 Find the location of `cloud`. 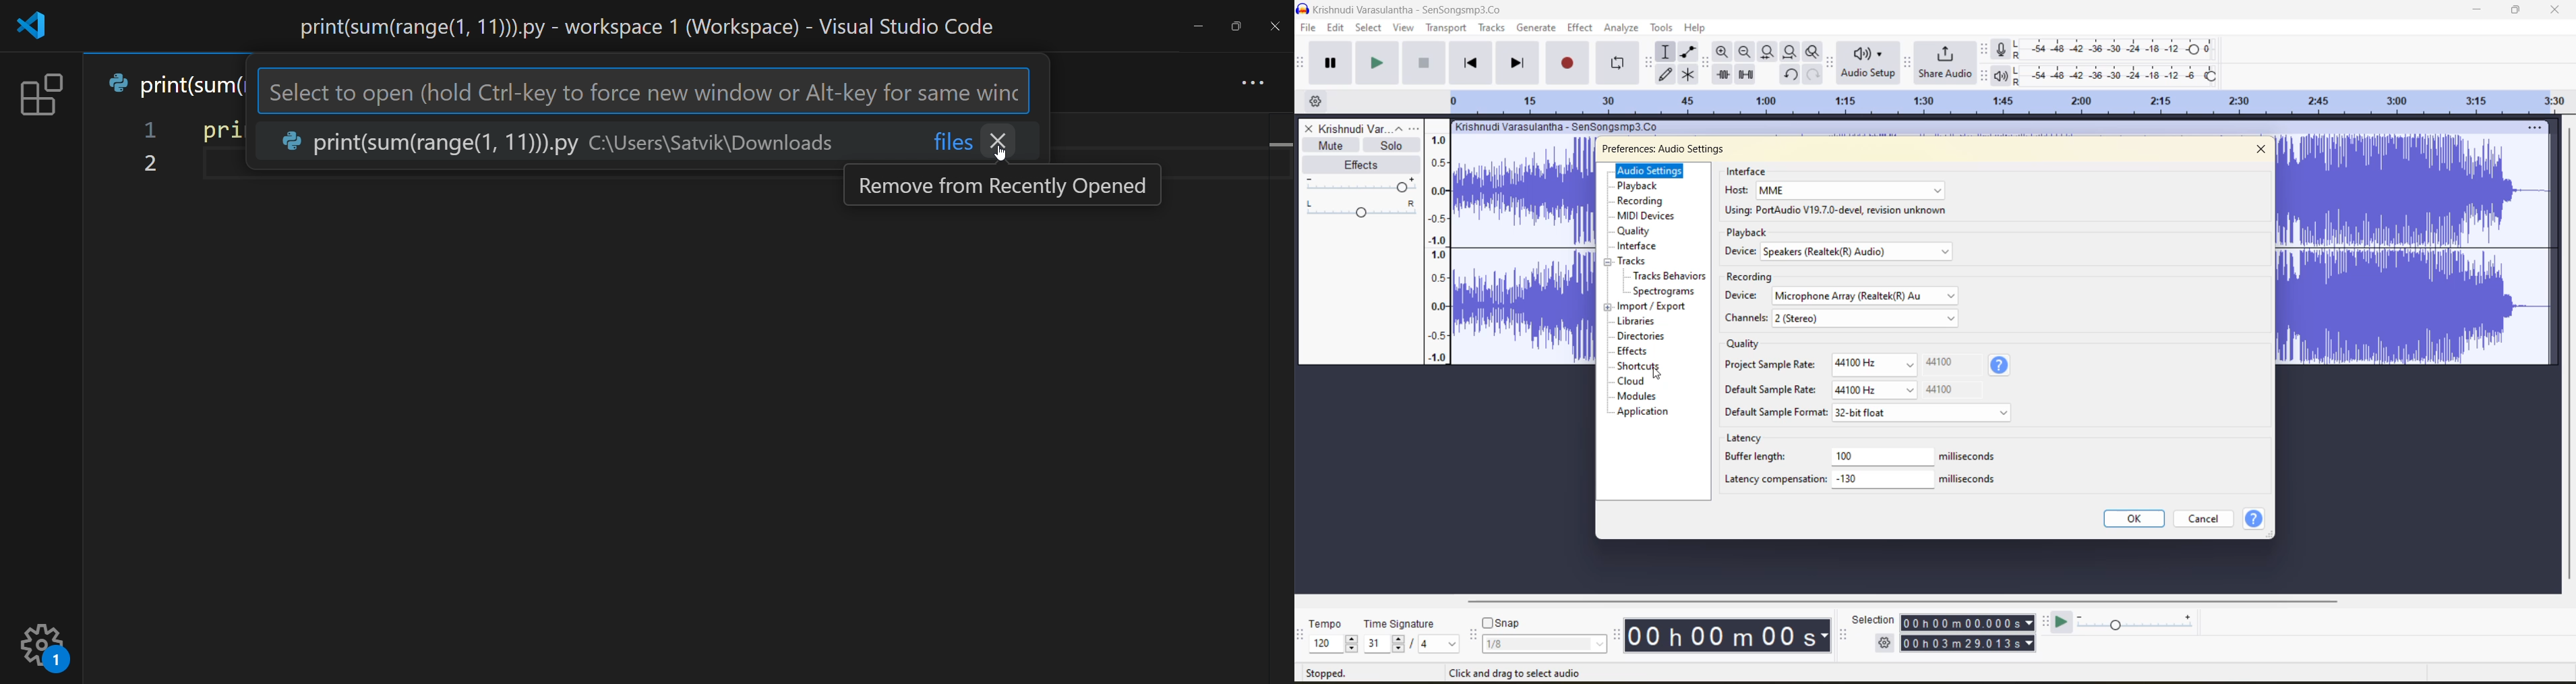

cloud is located at coordinates (1646, 383).